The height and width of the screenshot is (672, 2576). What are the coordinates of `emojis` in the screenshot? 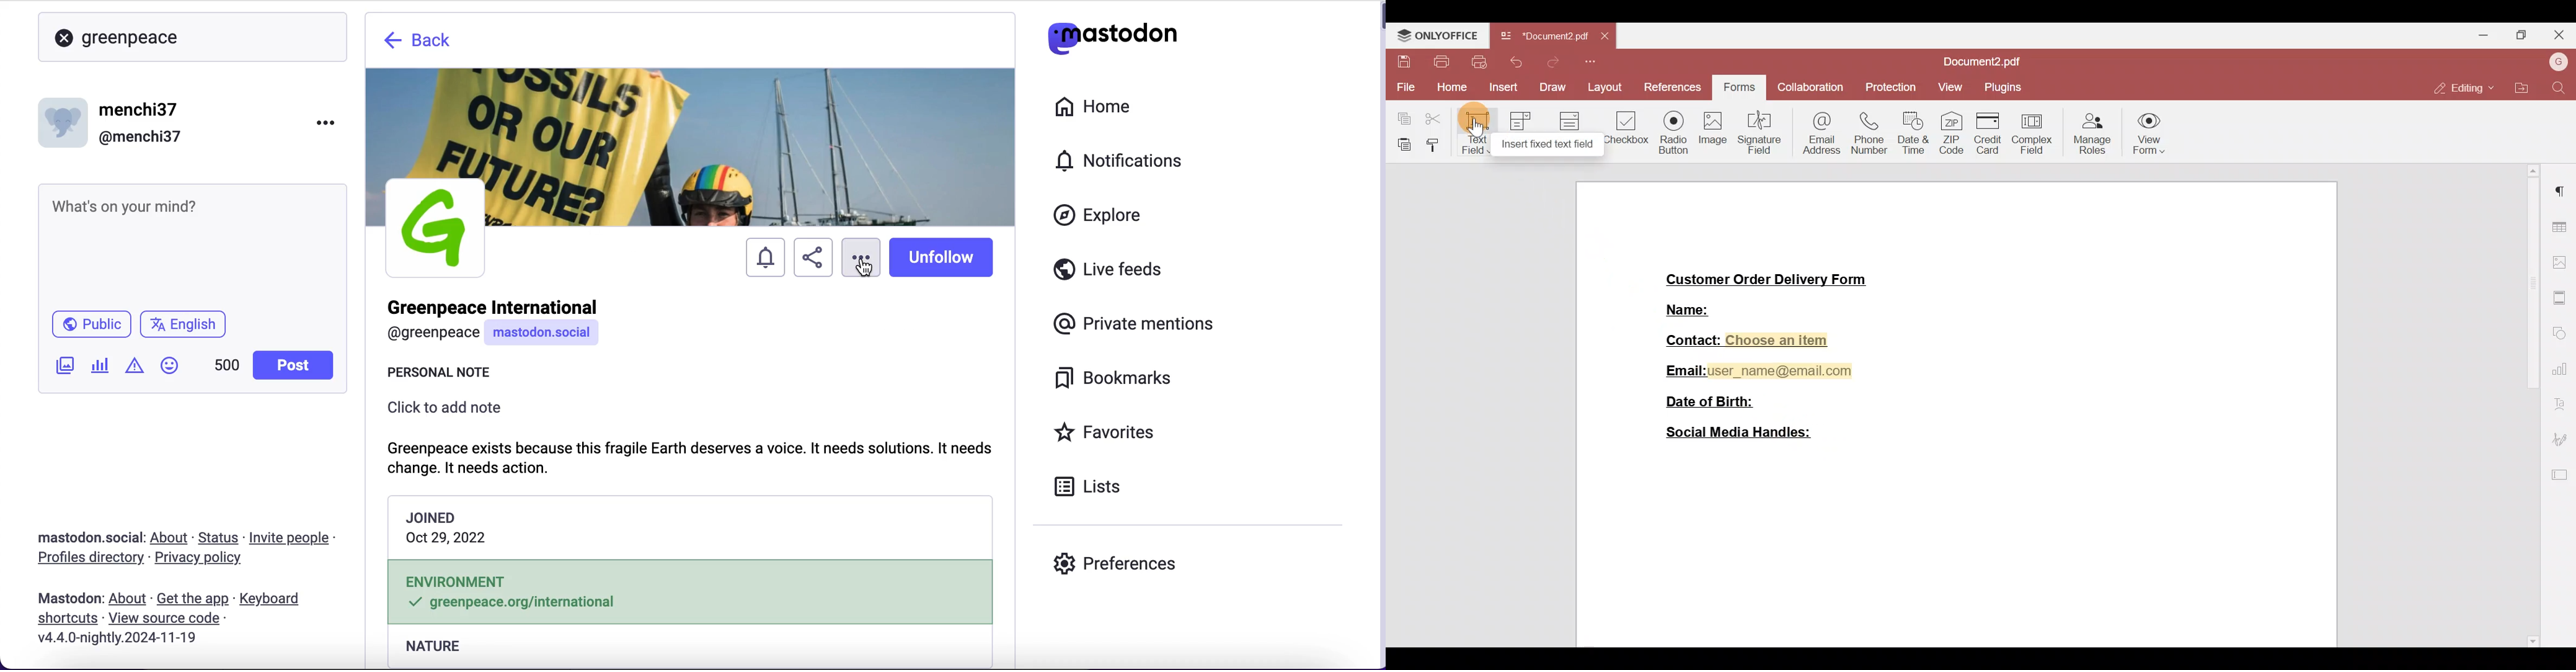 It's located at (174, 371).